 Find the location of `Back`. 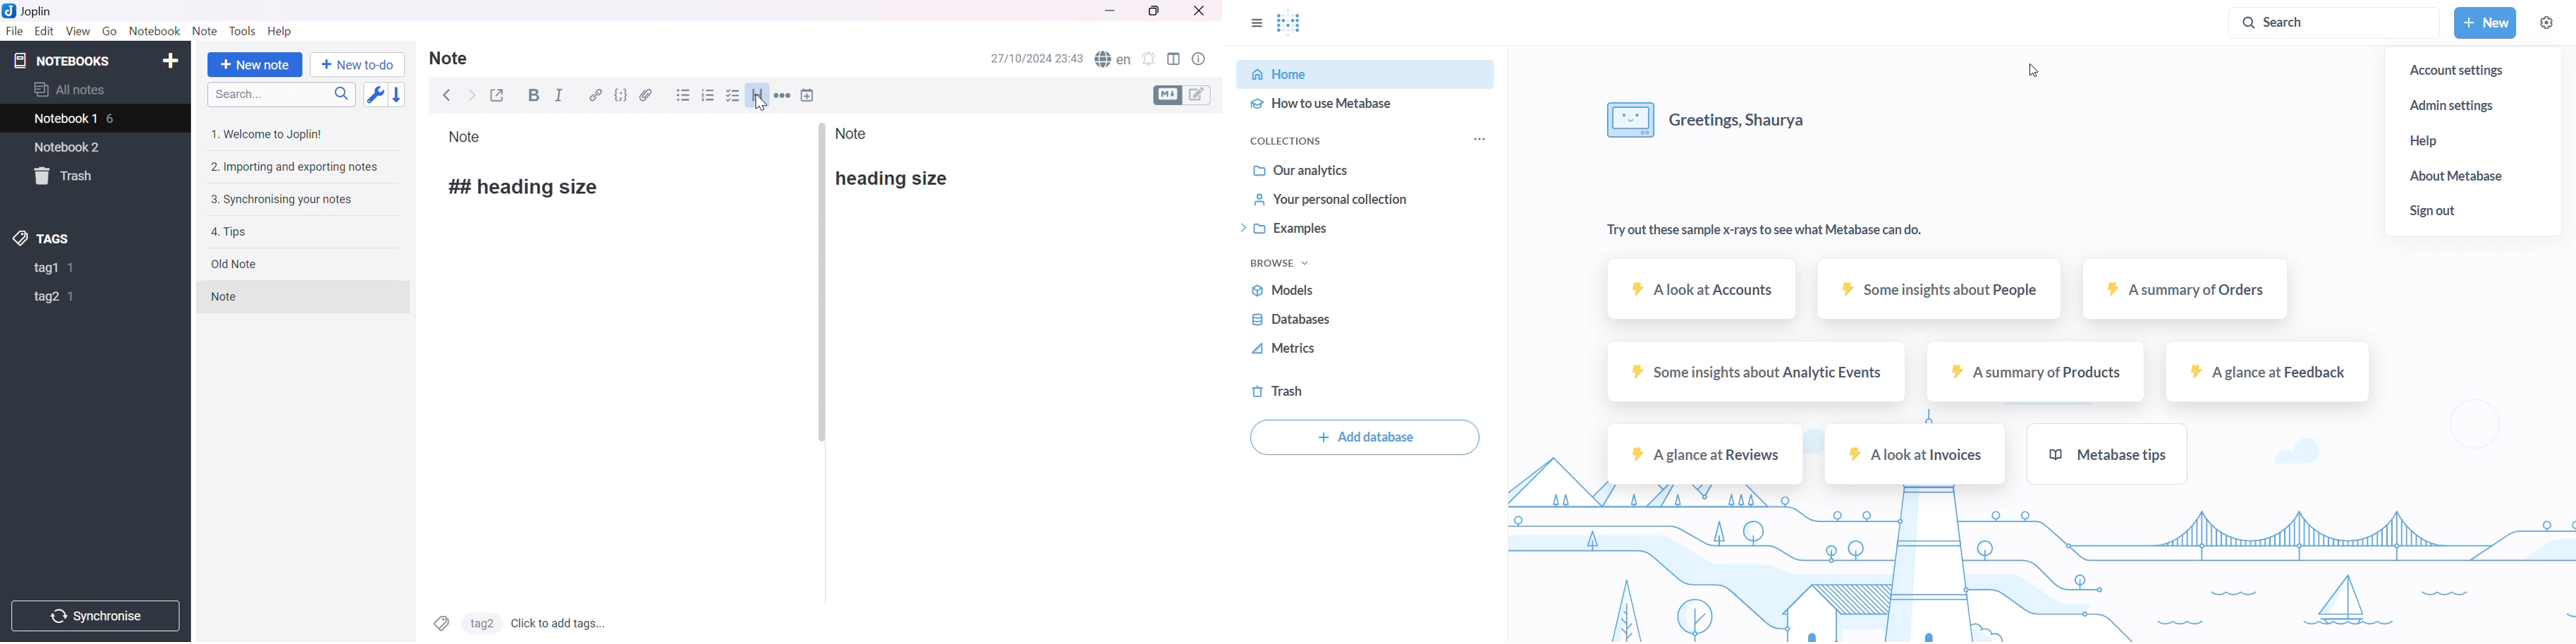

Back is located at coordinates (448, 95).